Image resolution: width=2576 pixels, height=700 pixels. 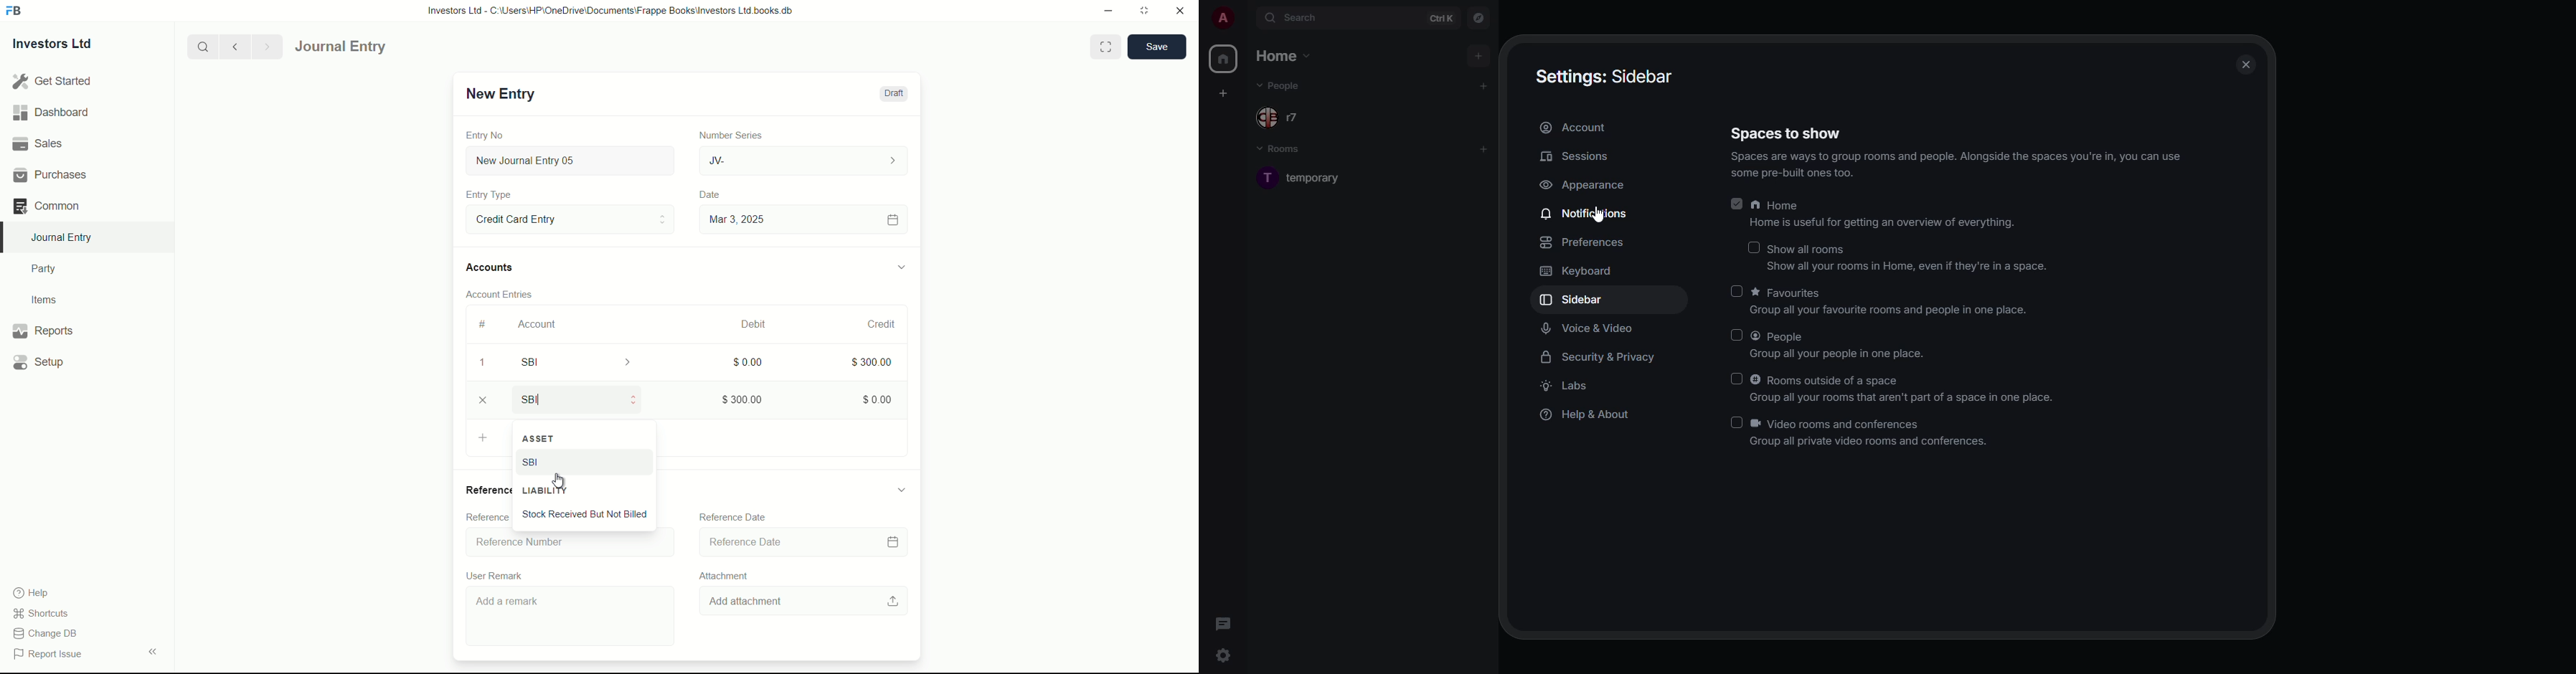 What do you see at coordinates (2245, 67) in the screenshot?
I see `close` at bounding box center [2245, 67].